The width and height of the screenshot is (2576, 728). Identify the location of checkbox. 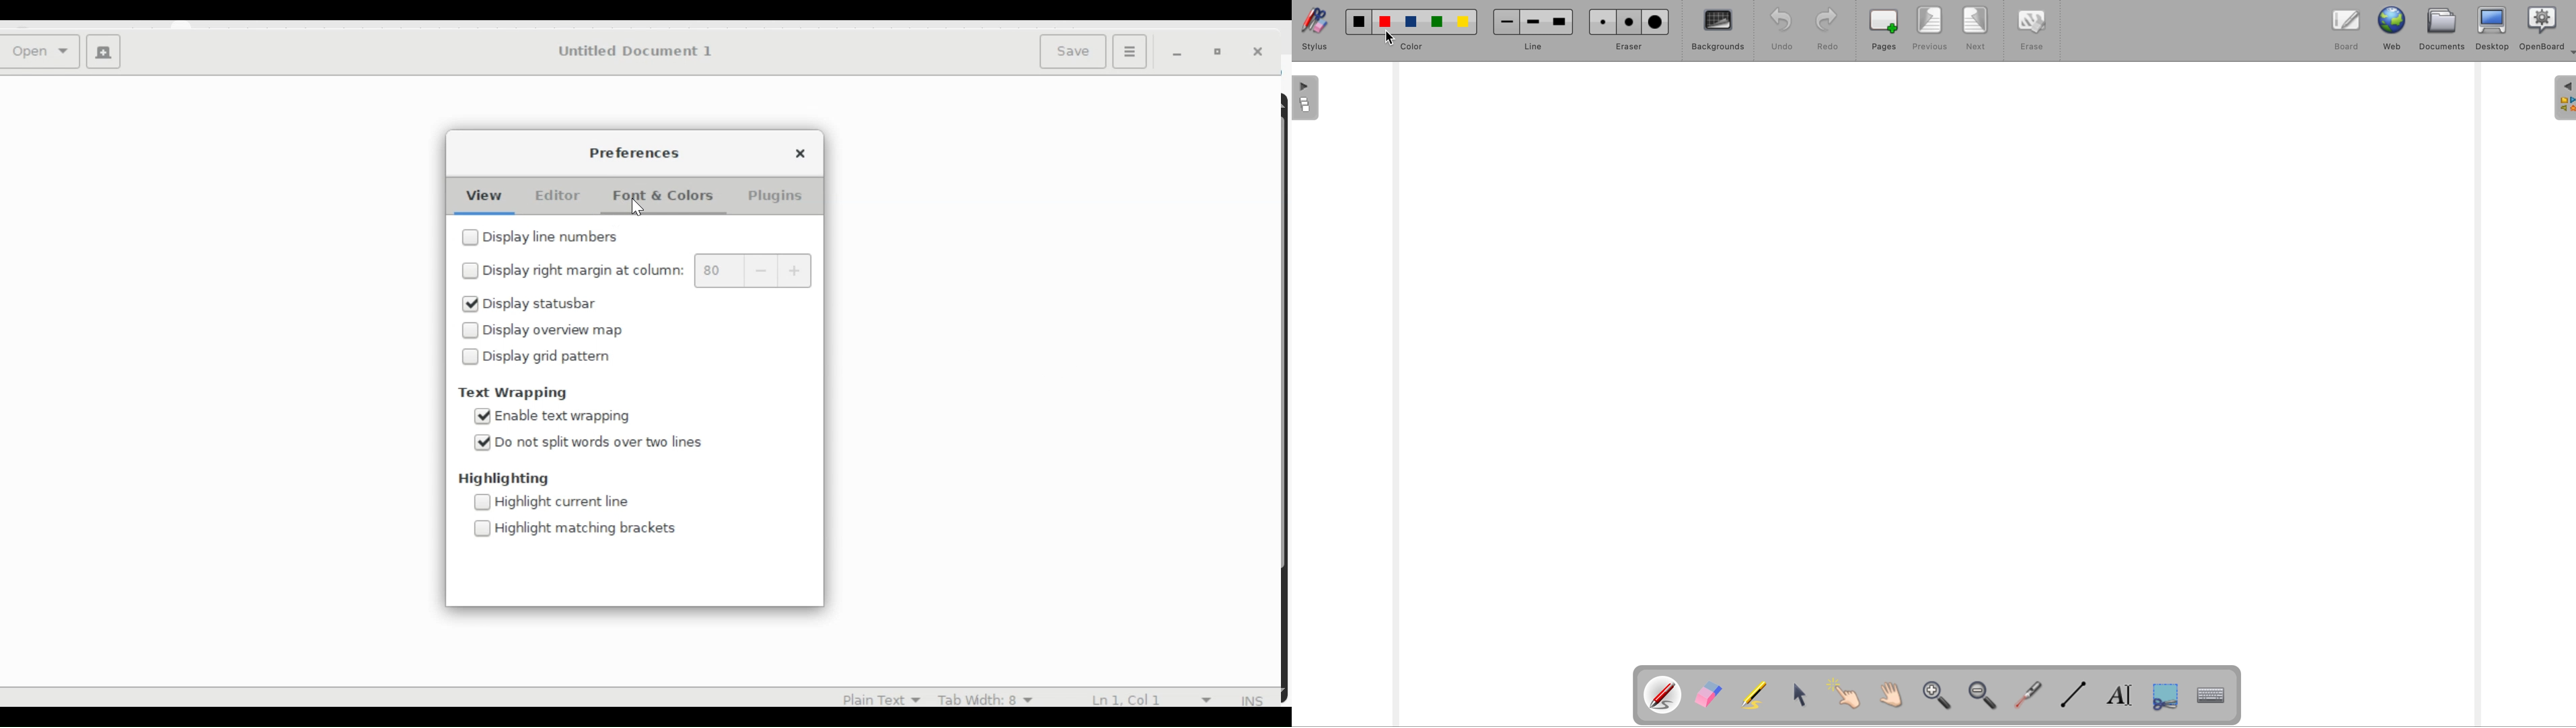
(482, 503).